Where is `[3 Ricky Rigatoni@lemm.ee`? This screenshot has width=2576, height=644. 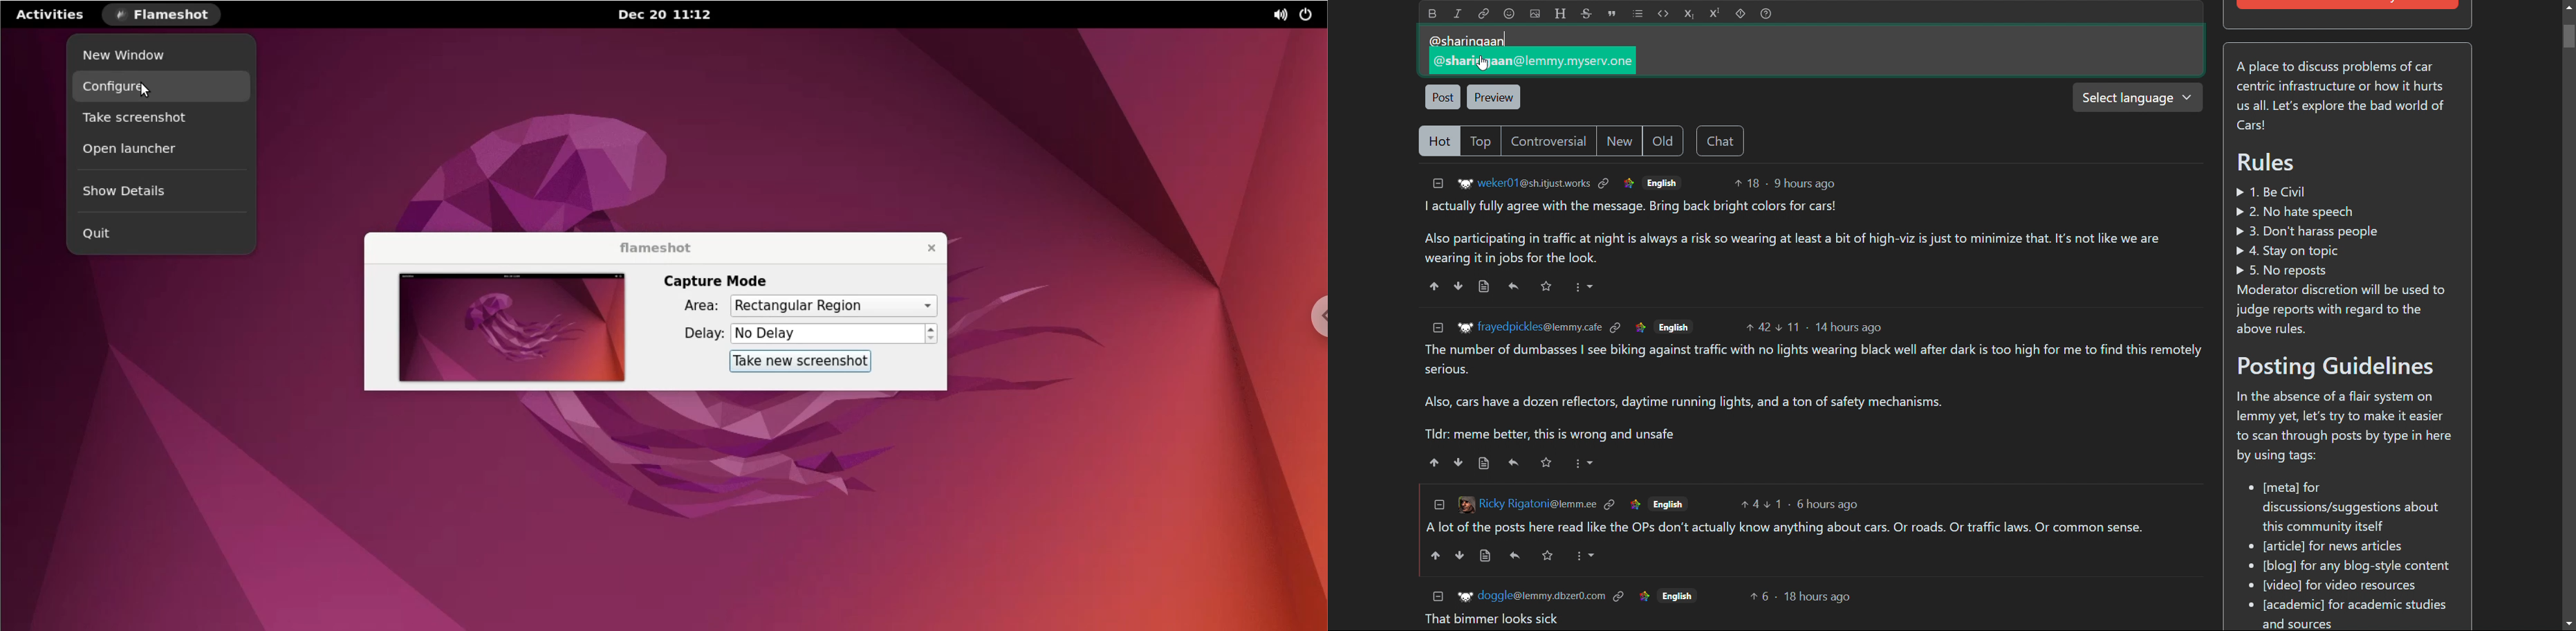
[3 Ricky Rigatoni@lemm.ee is located at coordinates (1525, 503).